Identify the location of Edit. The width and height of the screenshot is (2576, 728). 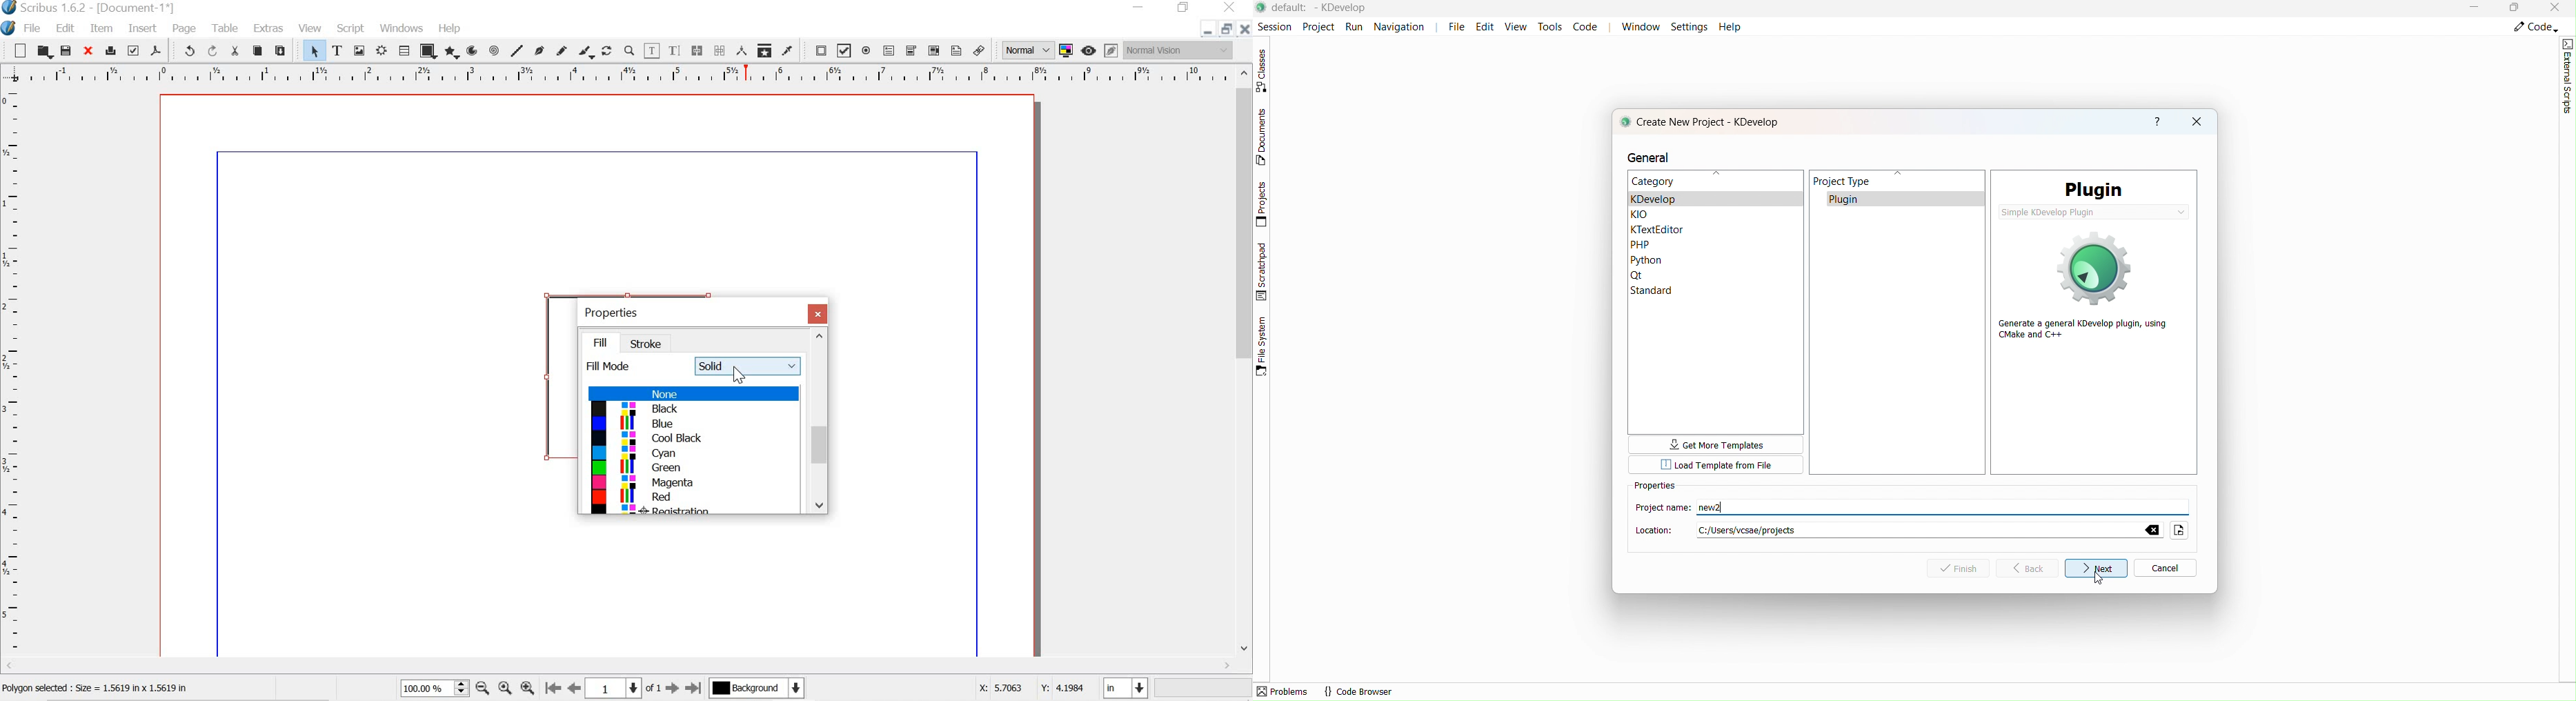
(1488, 27).